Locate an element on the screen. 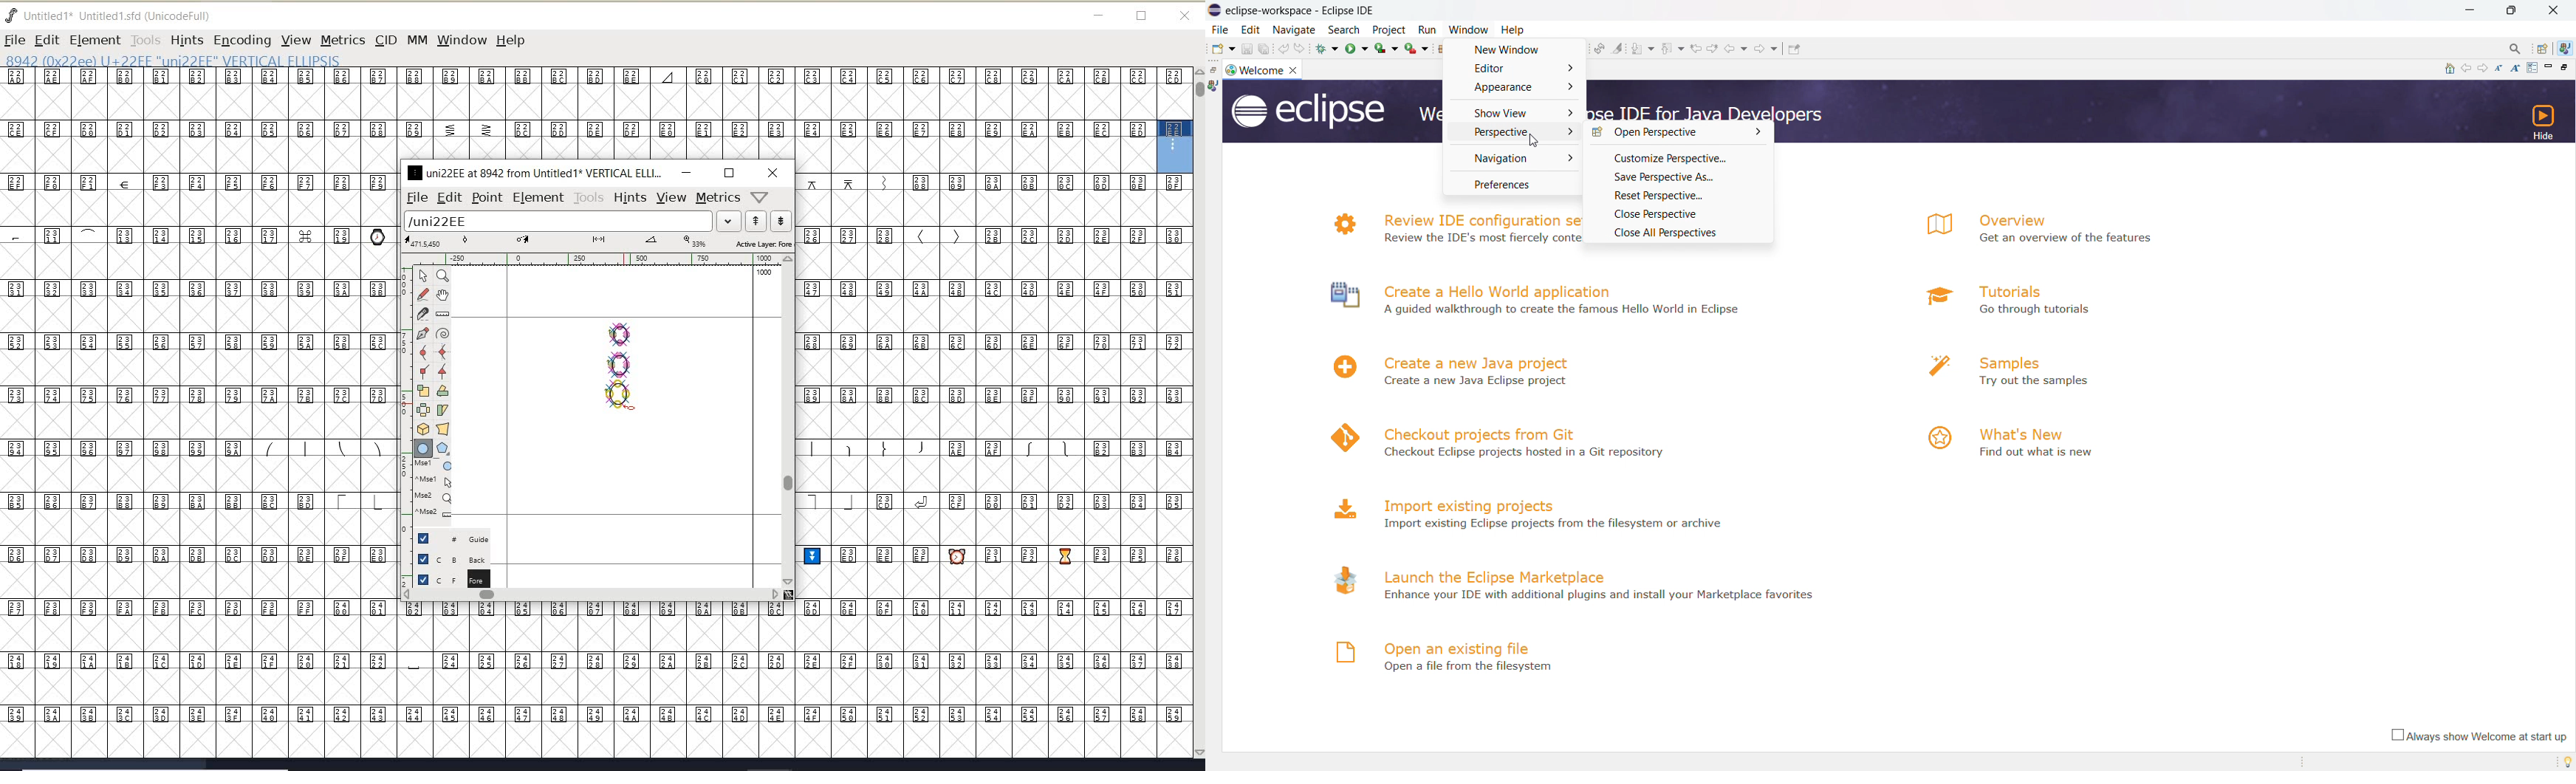 The width and height of the screenshot is (2576, 784). pin editor is located at coordinates (1794, 49).